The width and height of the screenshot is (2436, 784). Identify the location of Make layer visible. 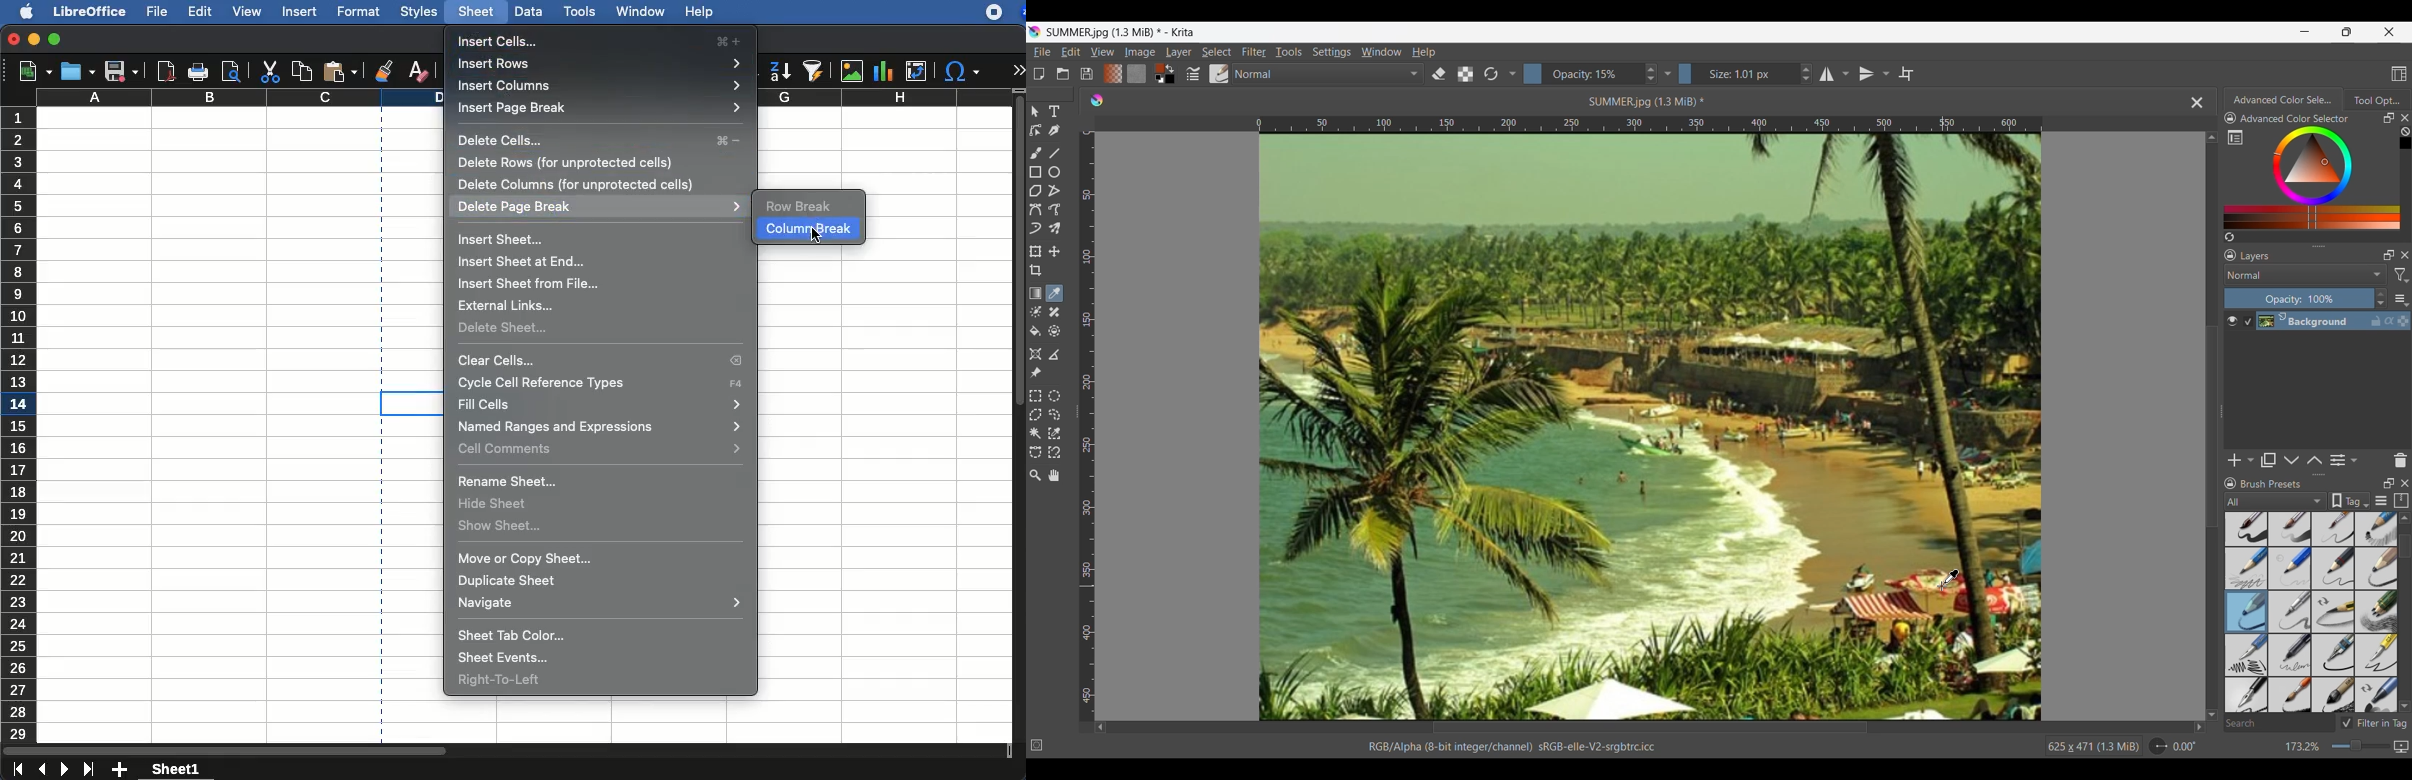
(2233, 321).